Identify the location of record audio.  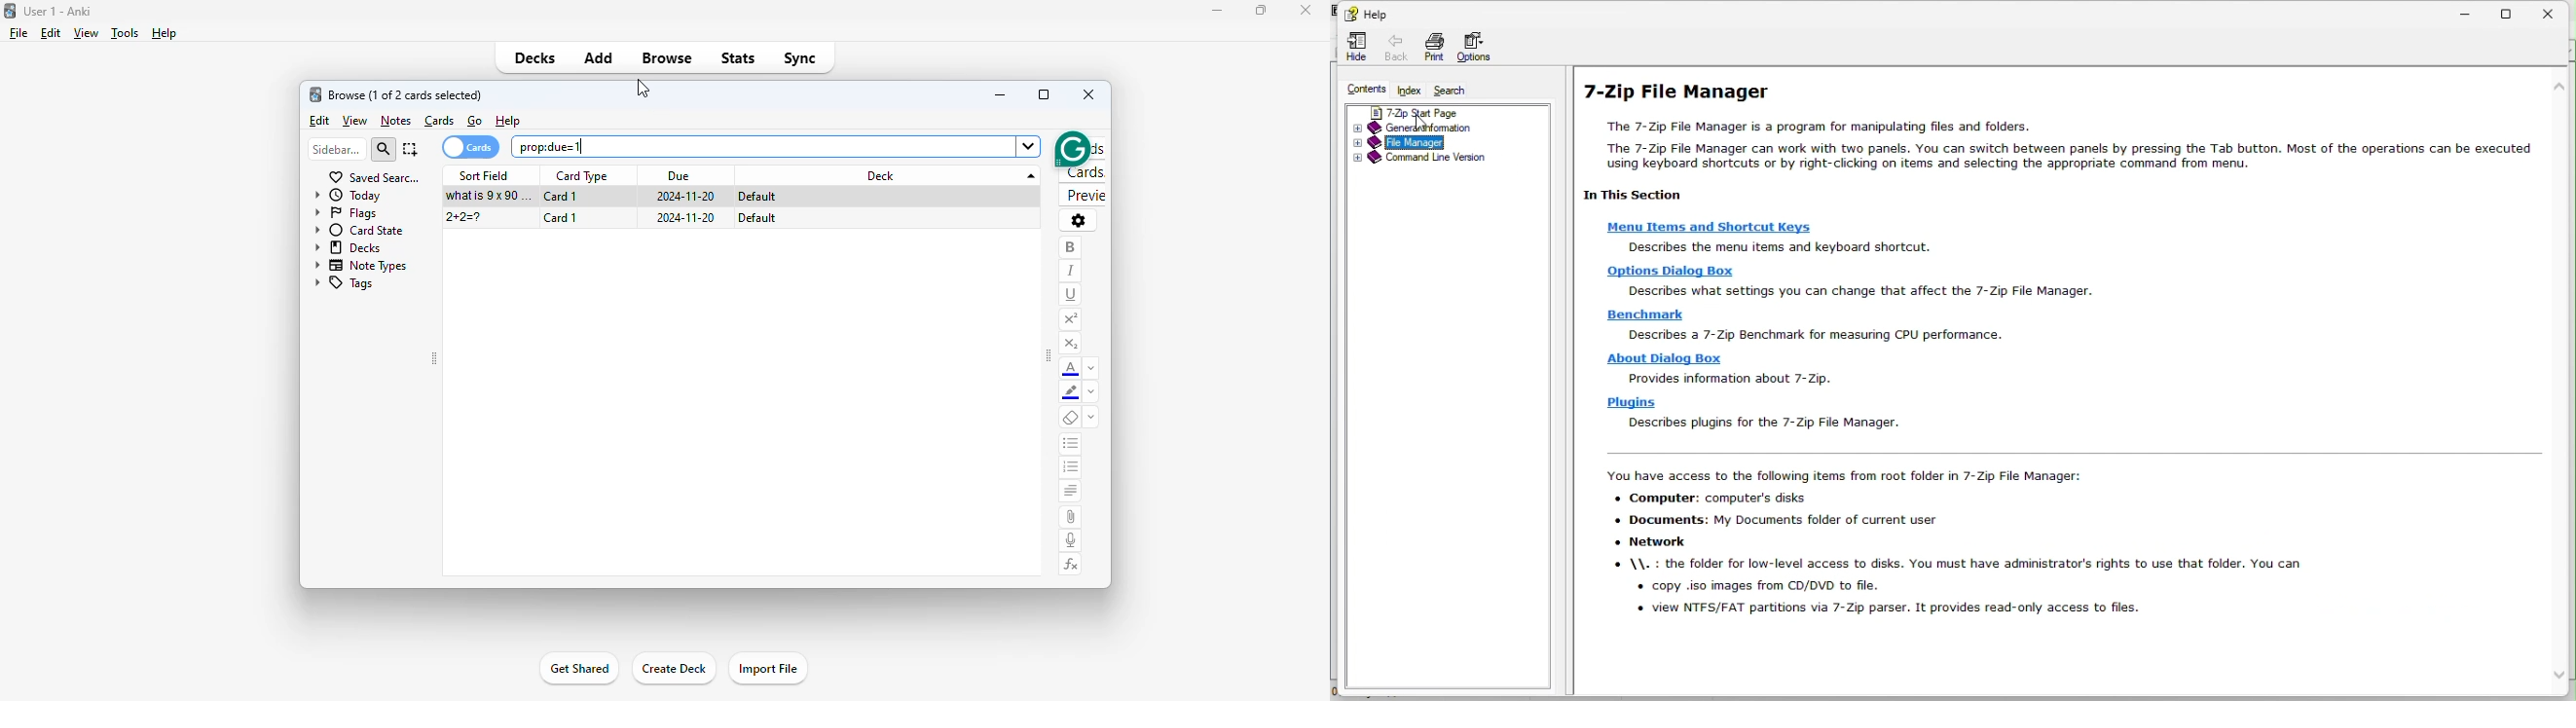
(1071, 540).